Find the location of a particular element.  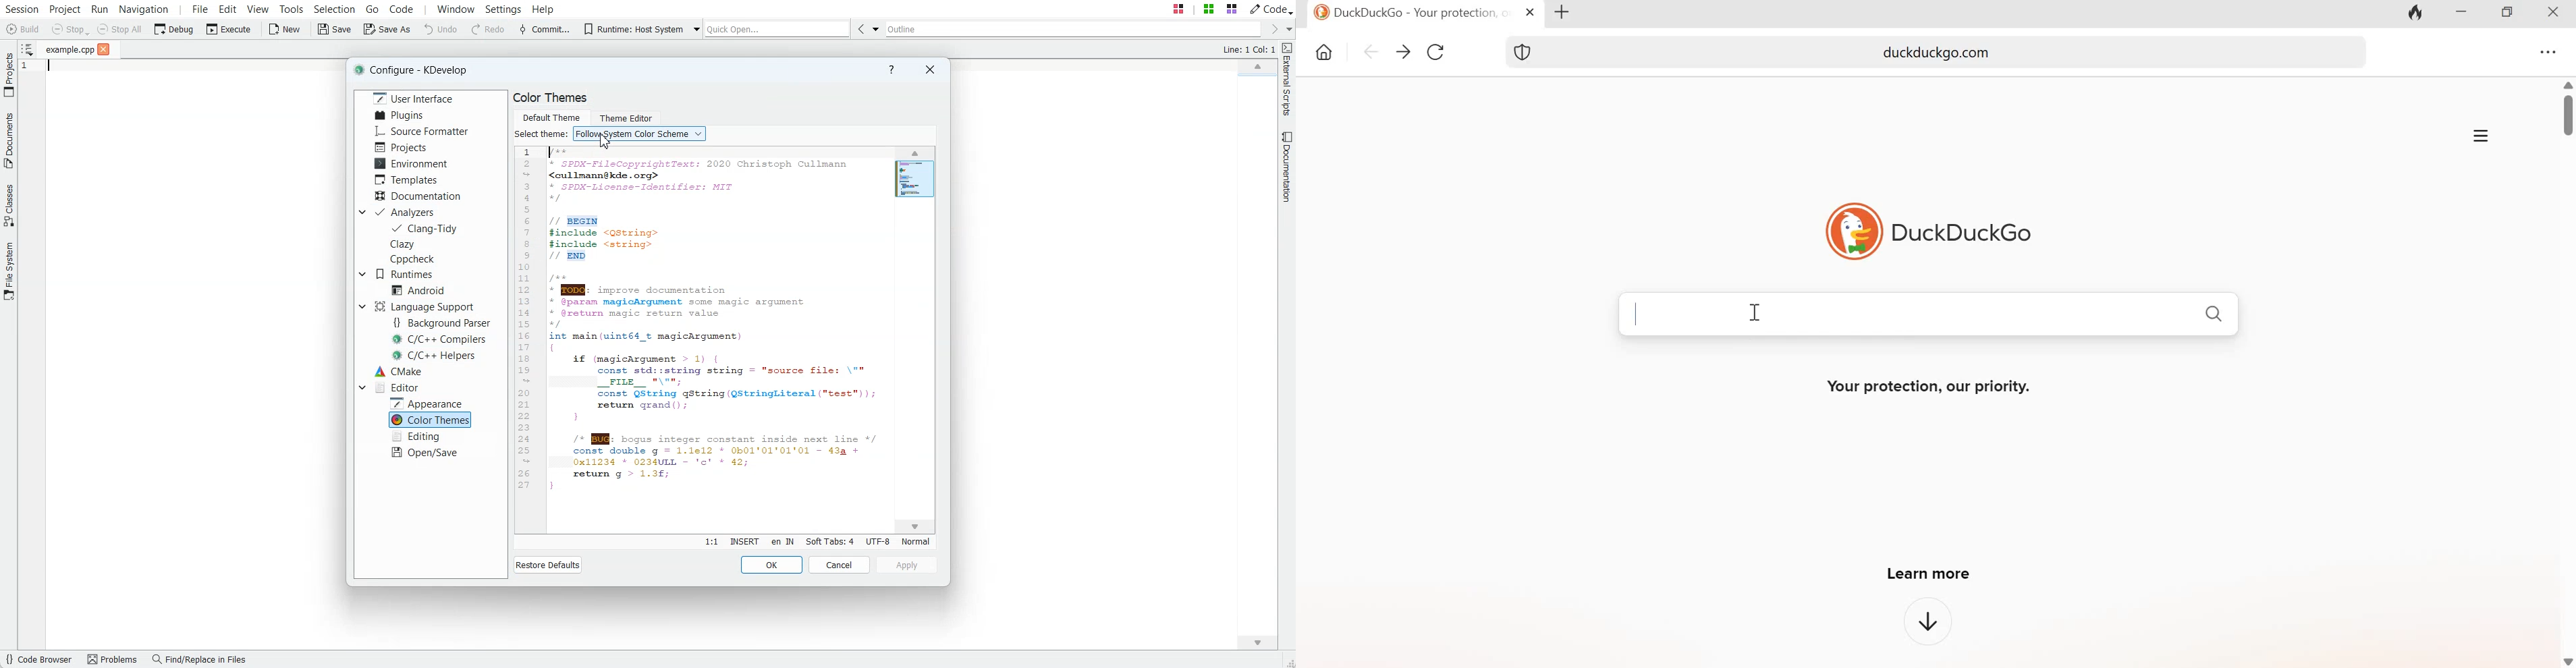

Commit is located at coordinates (543, 30).